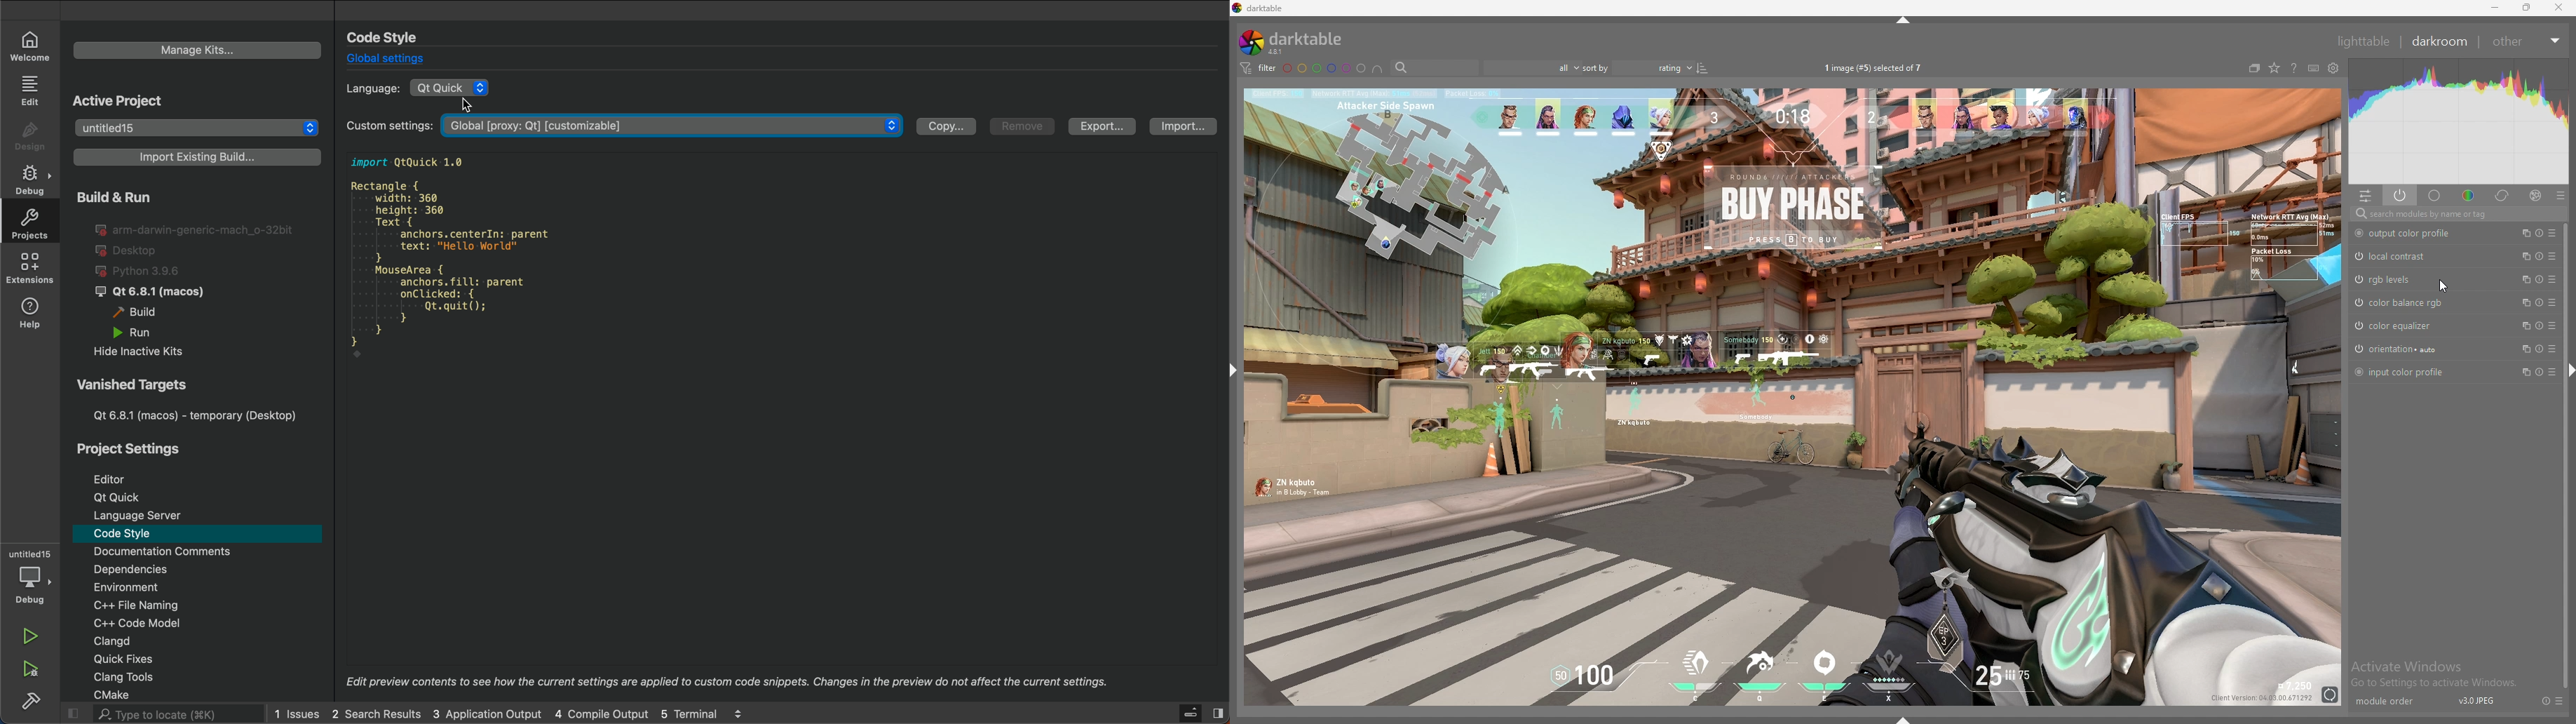 The image size is (2576, 728). Describe the element at coordinates (2559, 8) in the screenshot. I see `close` at that location.